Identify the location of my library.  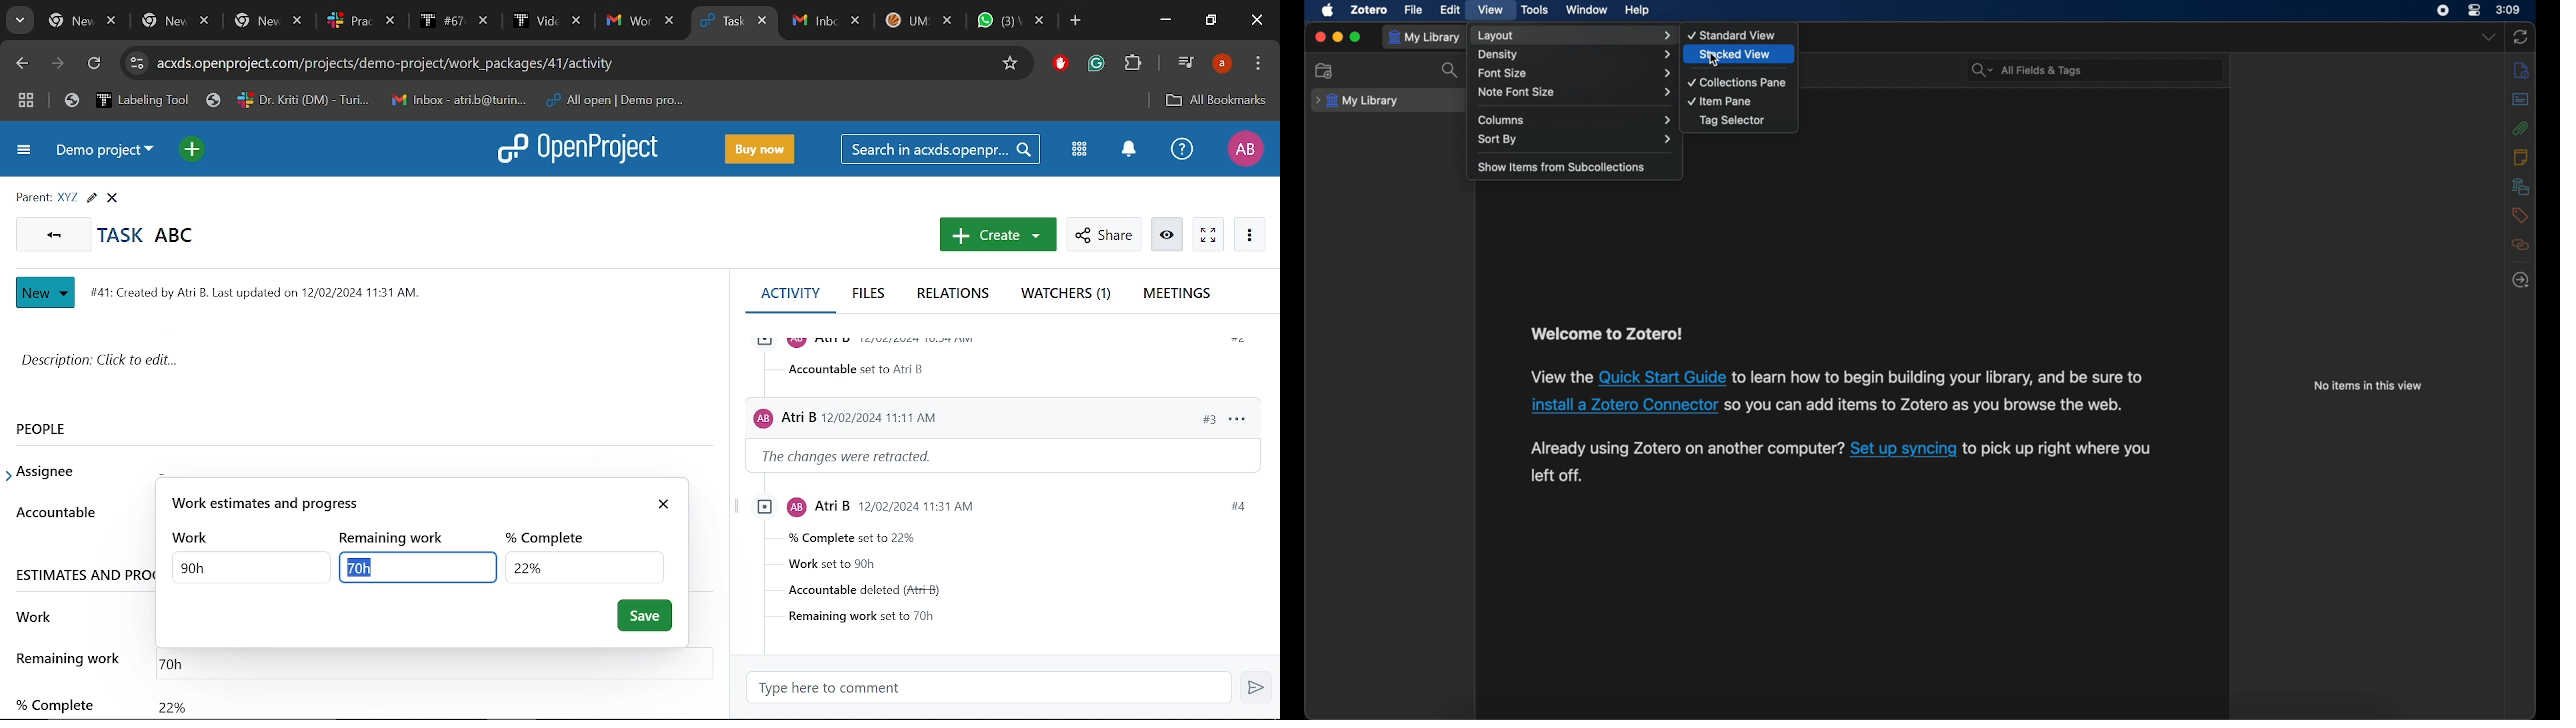
(1357, 101).